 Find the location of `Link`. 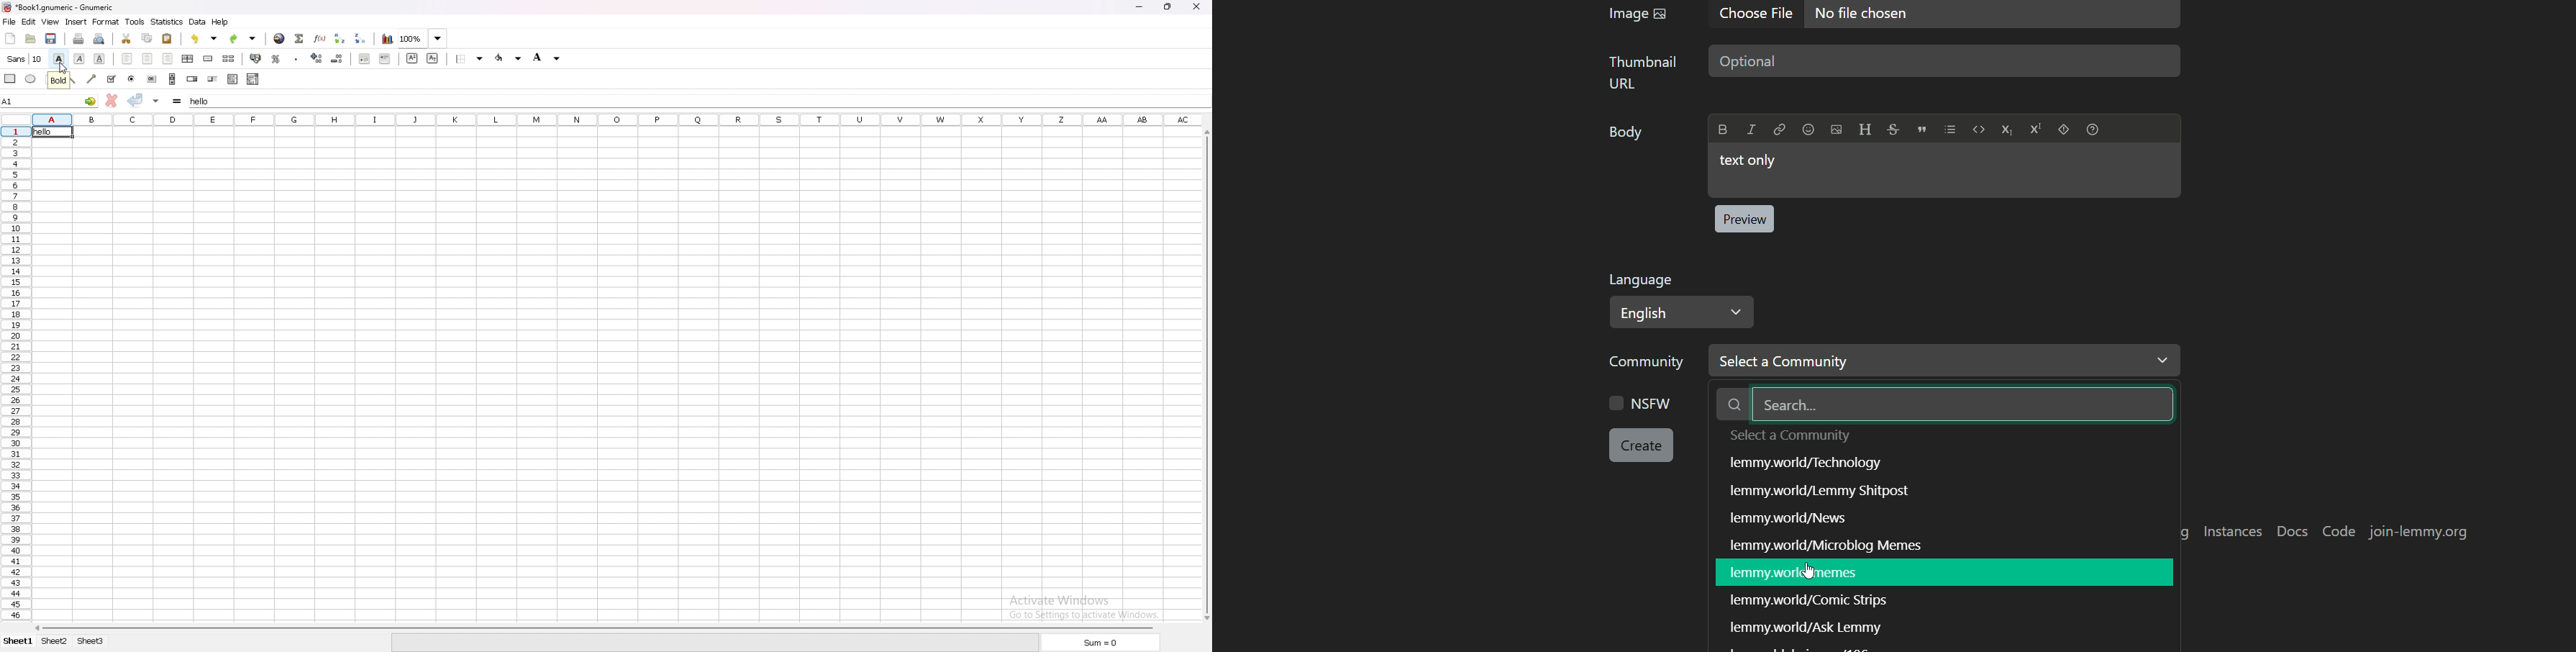

Link is located at coordinates (1780, 130).